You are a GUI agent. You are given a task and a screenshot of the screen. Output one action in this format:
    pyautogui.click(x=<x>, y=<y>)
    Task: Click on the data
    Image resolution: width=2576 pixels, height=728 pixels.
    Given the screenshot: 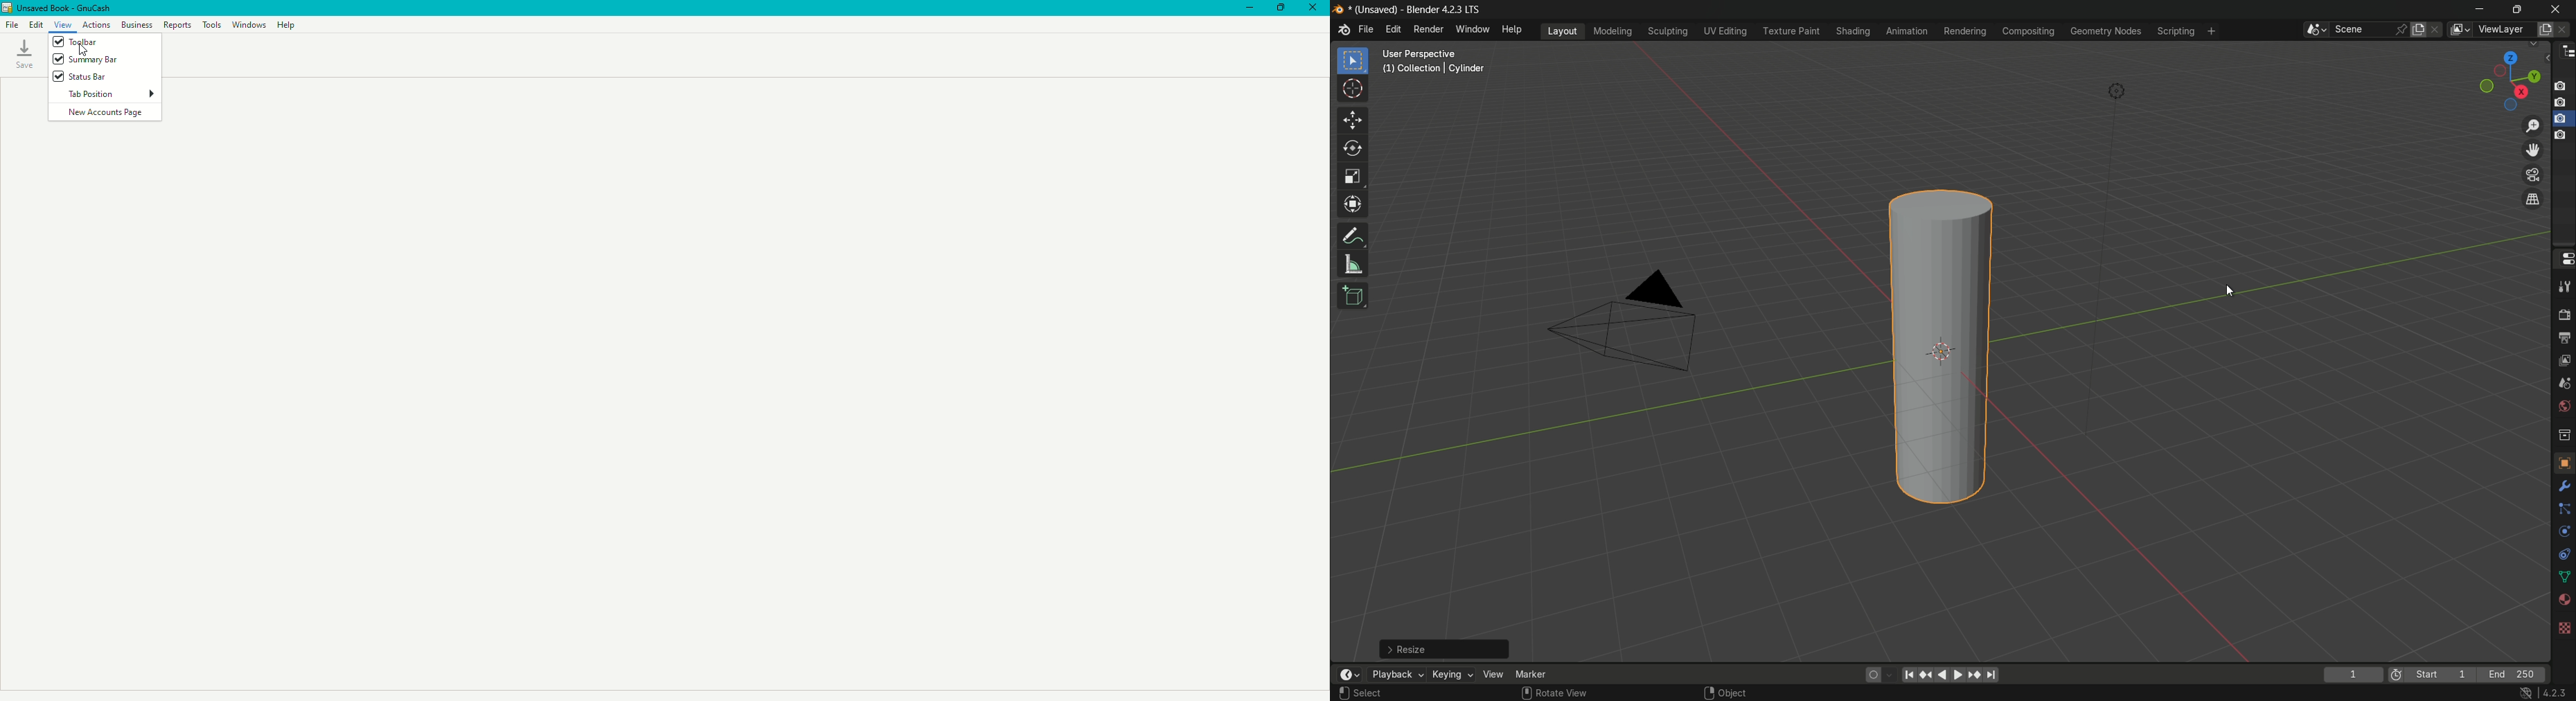 What is the action you would take?
    pyautogui.click(x=2563, y=578)
    